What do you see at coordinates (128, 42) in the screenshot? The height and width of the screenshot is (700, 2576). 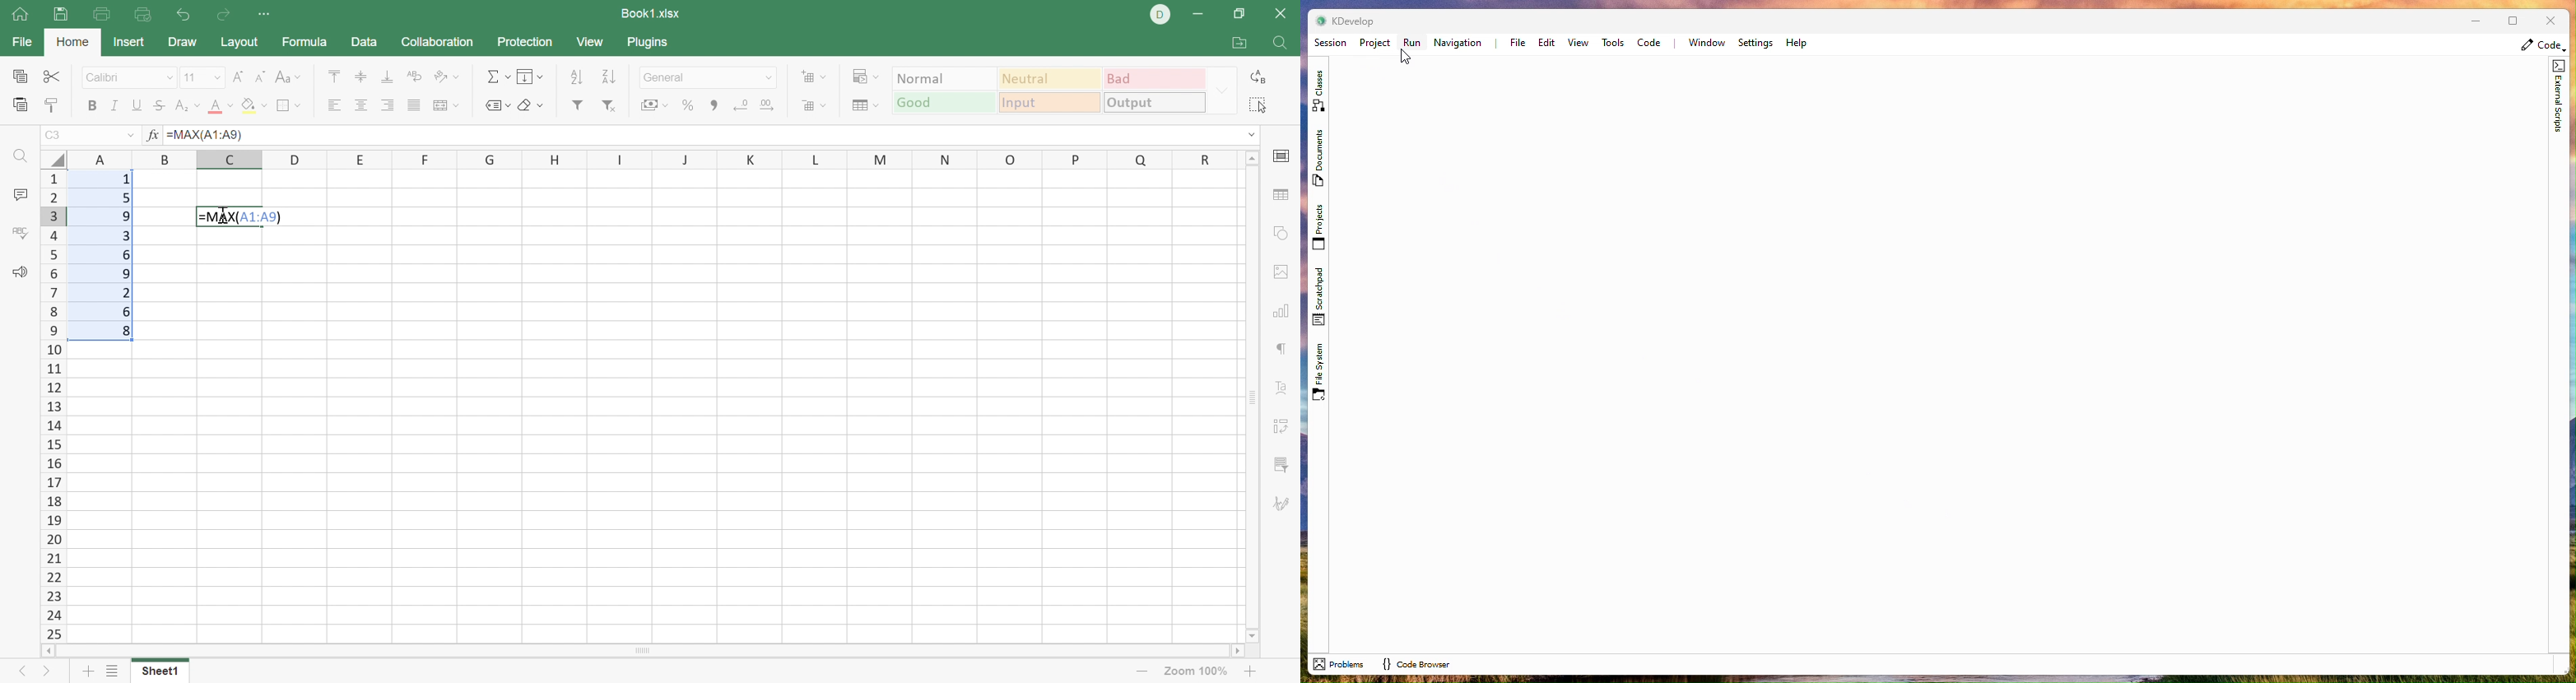 I see `Insert` at bounding box center [128, 42].